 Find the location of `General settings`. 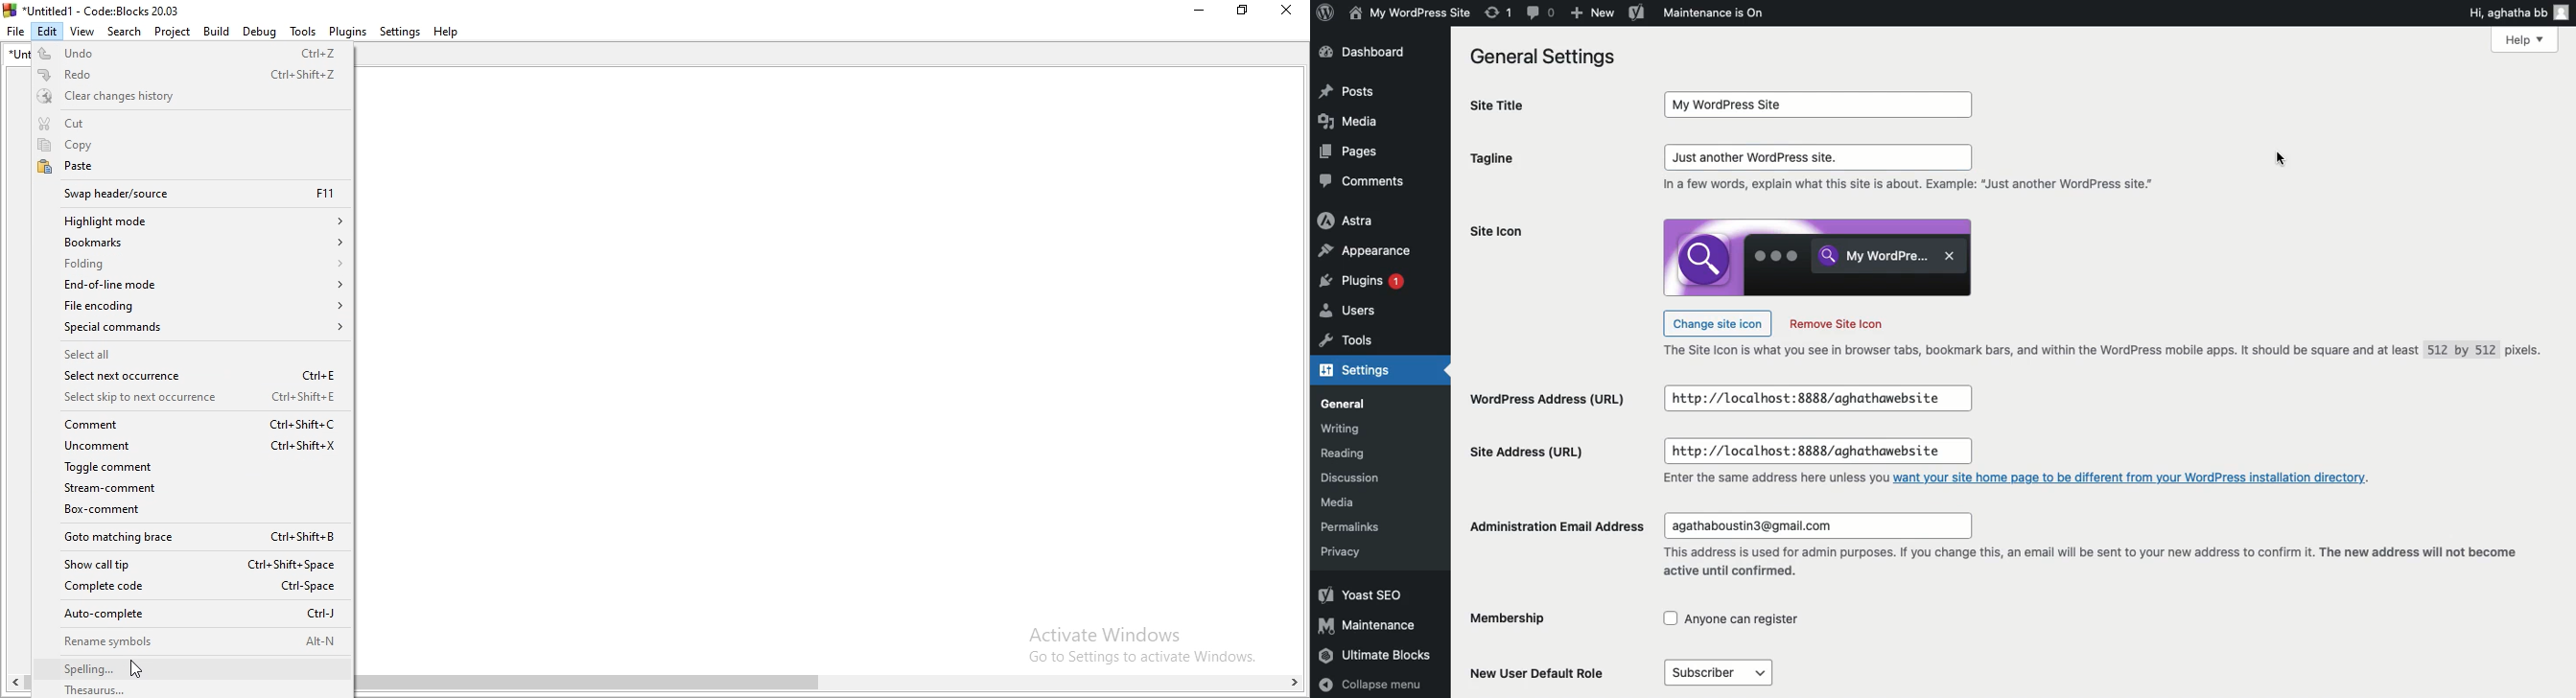

General settings is located at coordinates (1549, 58).